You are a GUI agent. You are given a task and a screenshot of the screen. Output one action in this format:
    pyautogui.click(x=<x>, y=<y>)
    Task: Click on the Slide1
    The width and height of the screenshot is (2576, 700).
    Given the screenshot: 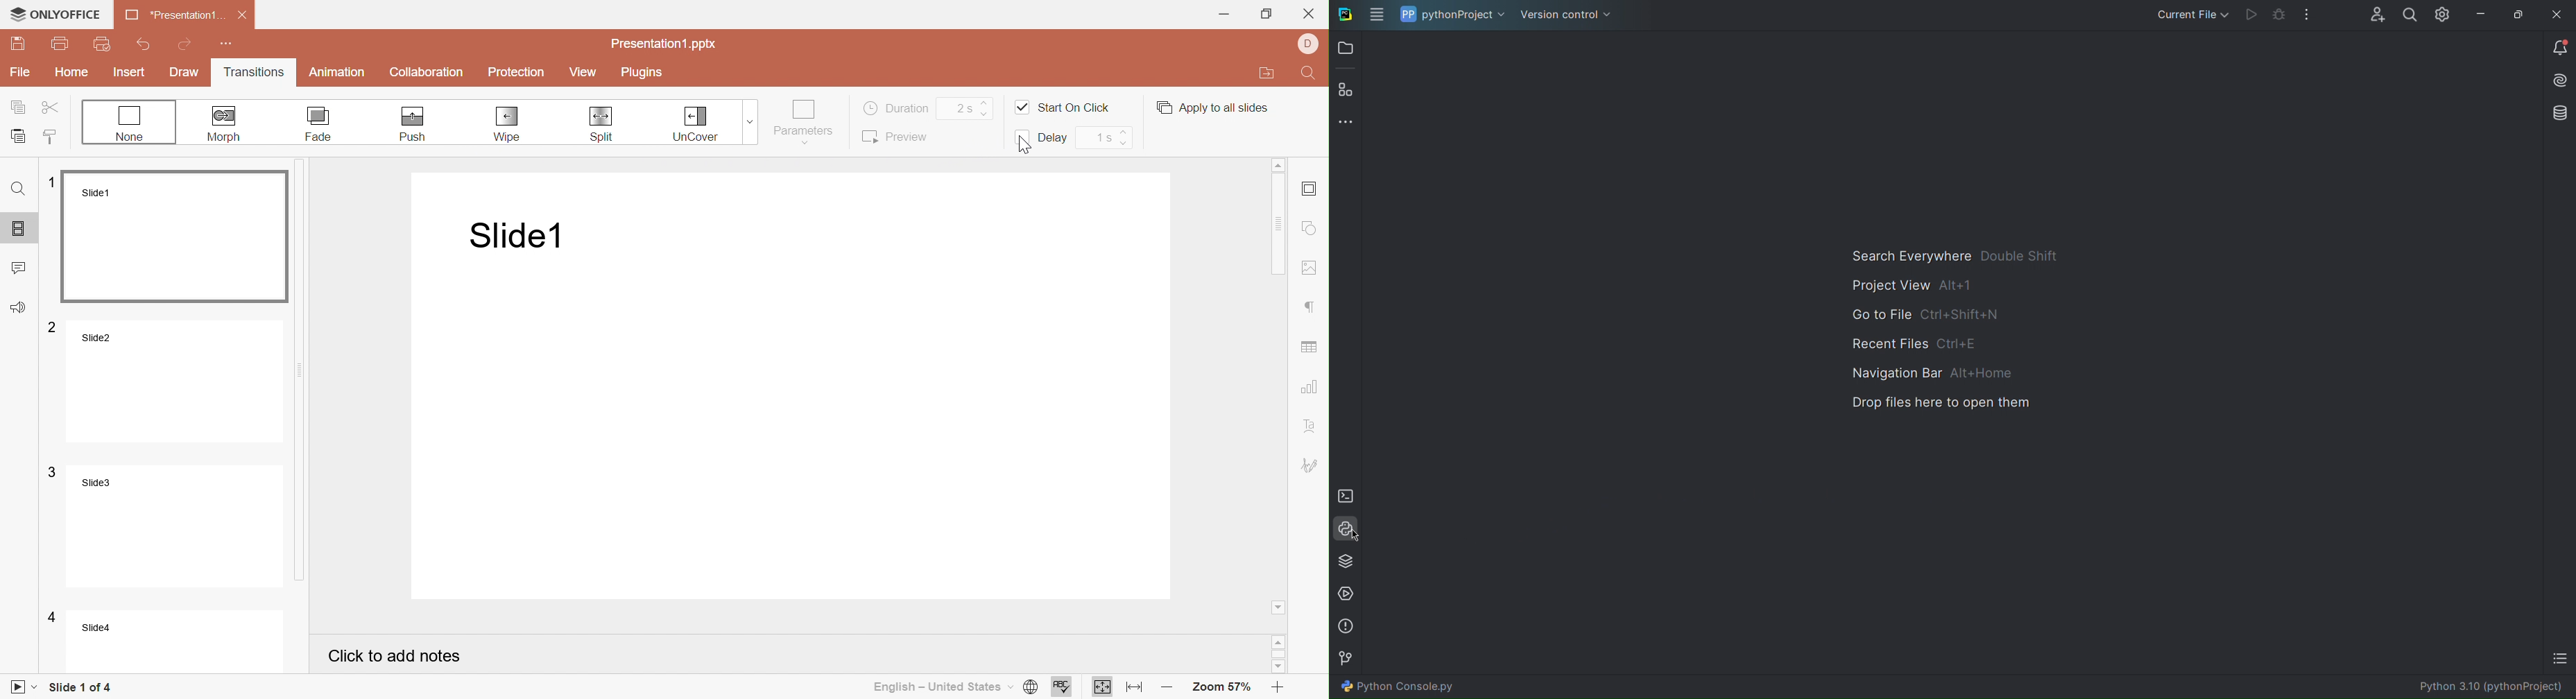 What is the action you would take?
    pyautogui.click(x=171, y=236)
    